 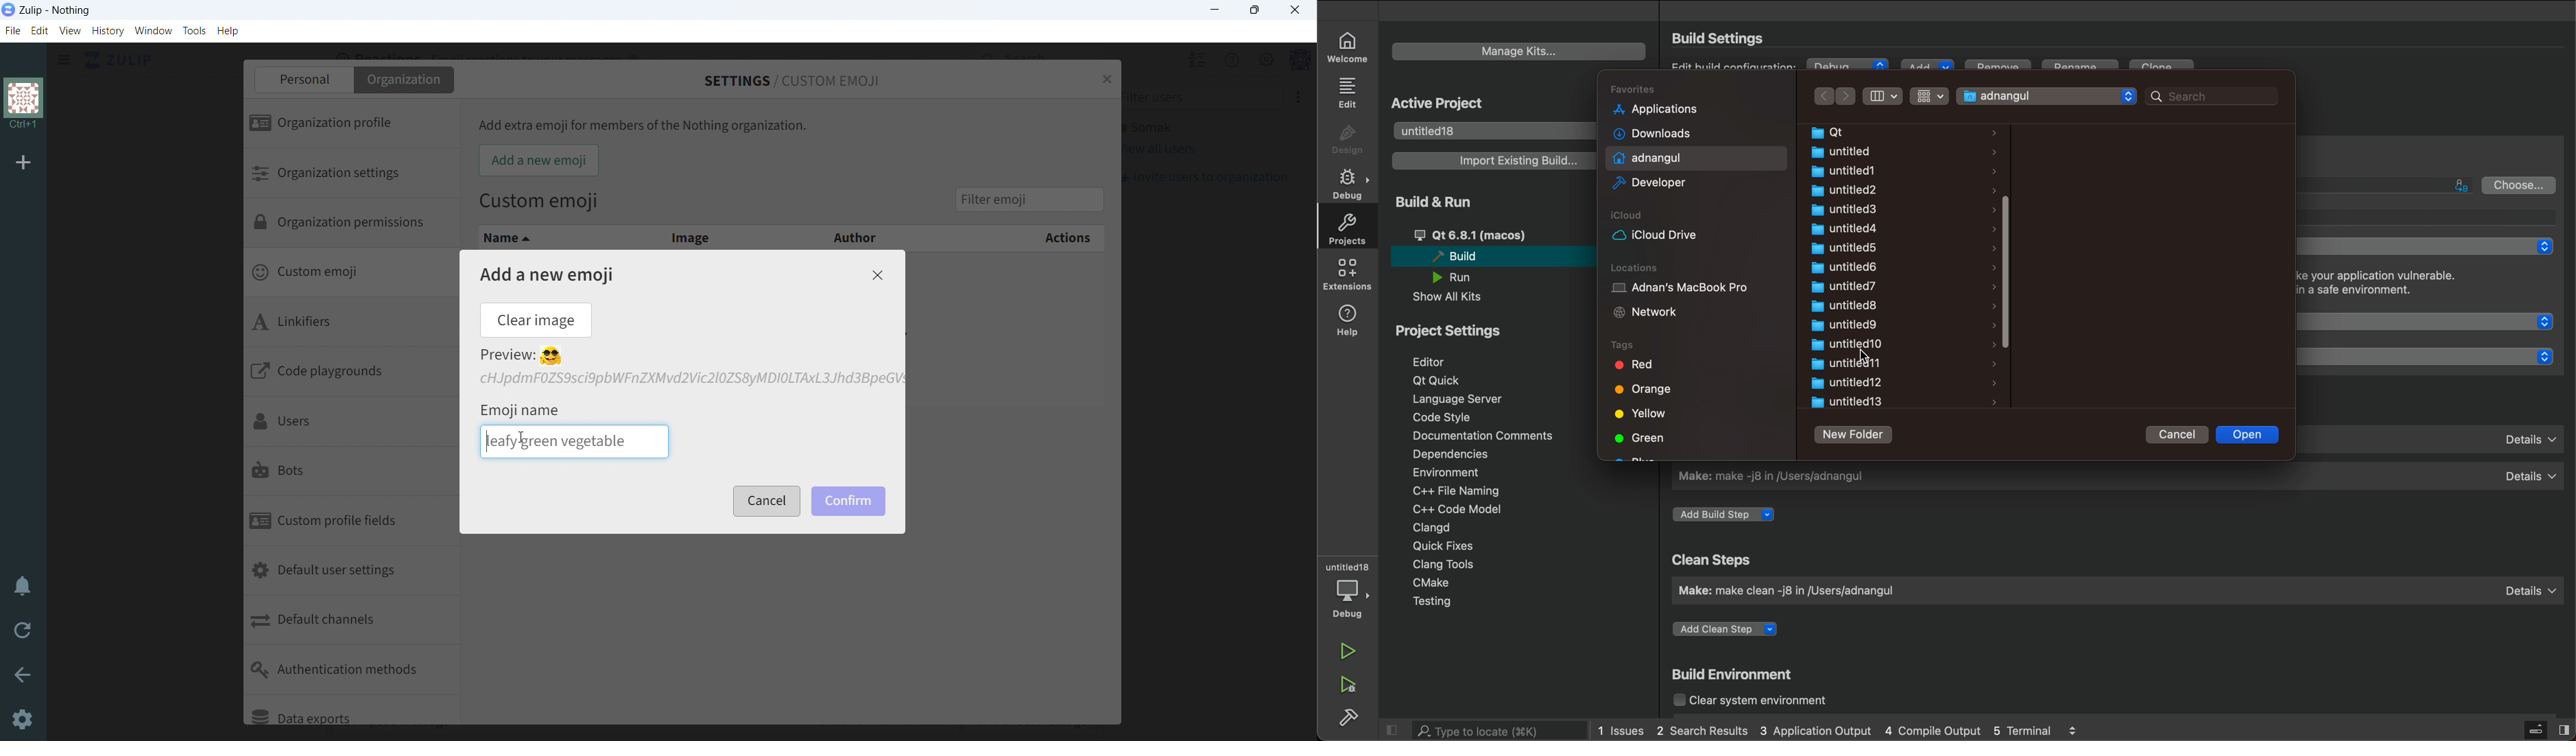 I want to click on edit, so click(x=40, y=32).